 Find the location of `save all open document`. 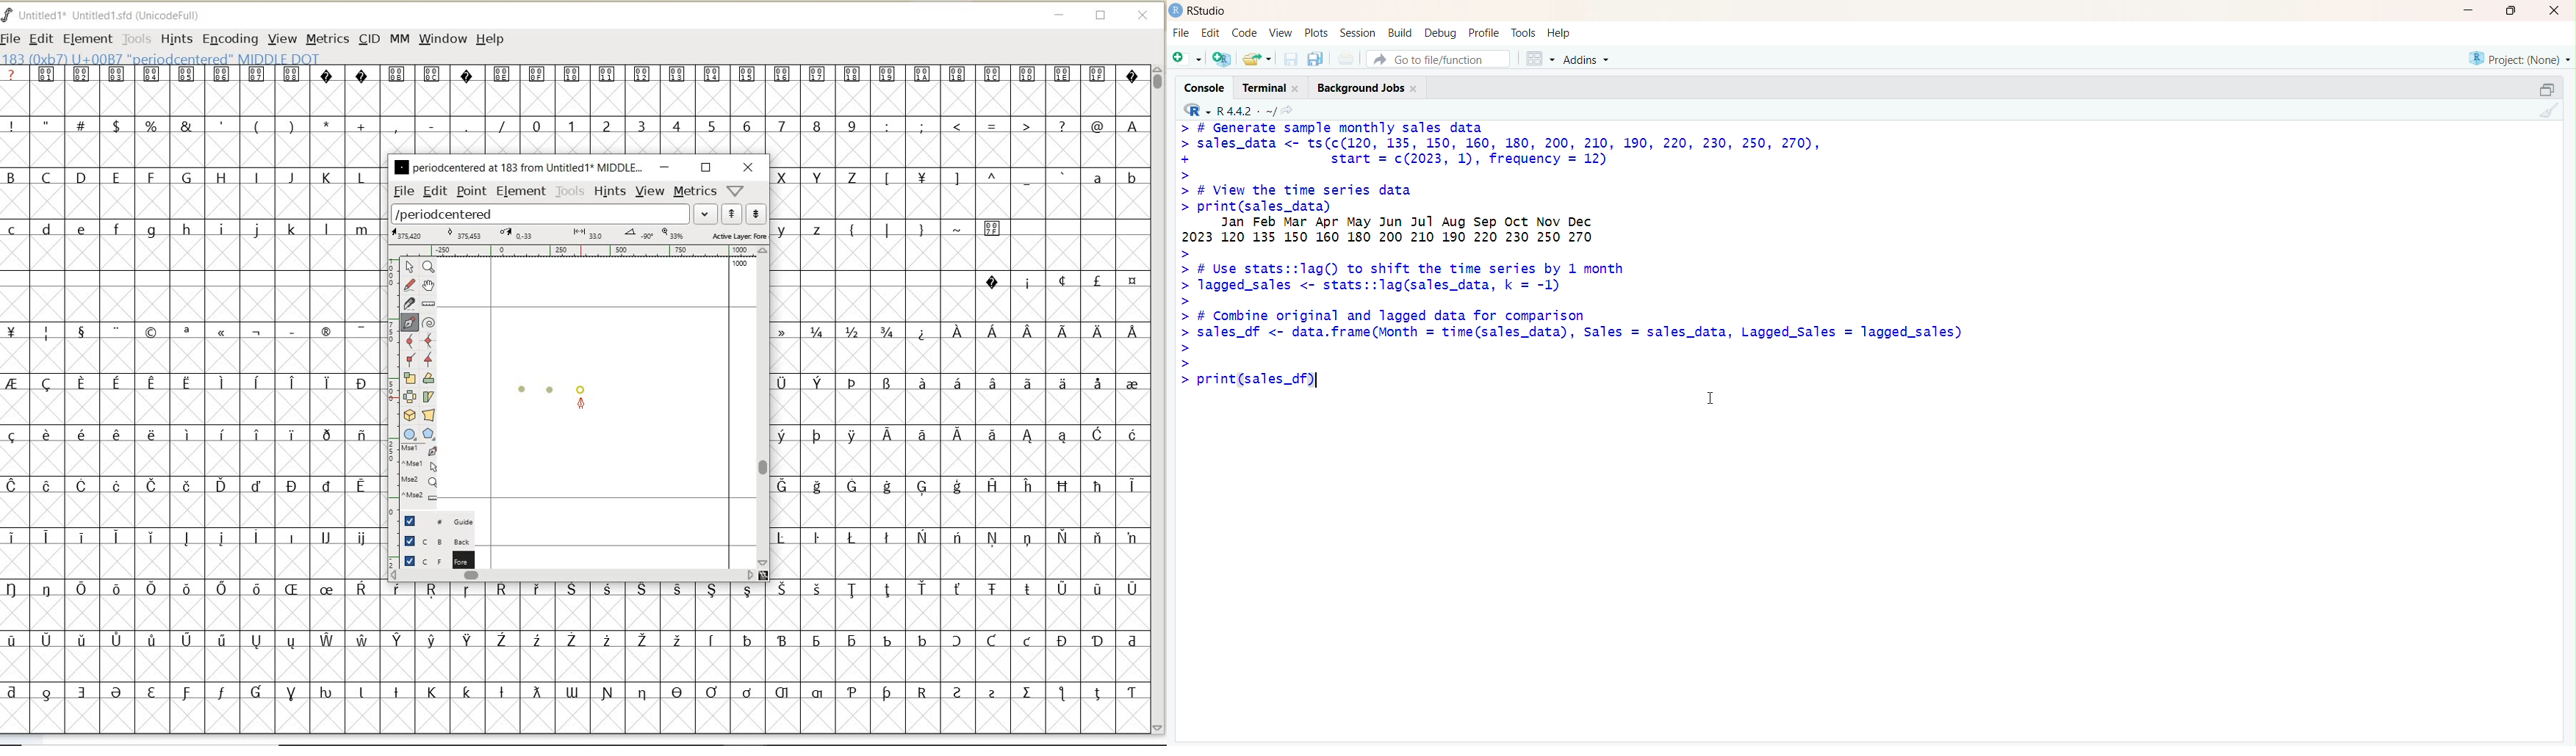

save all open document is located at coordinates (1316, 59).